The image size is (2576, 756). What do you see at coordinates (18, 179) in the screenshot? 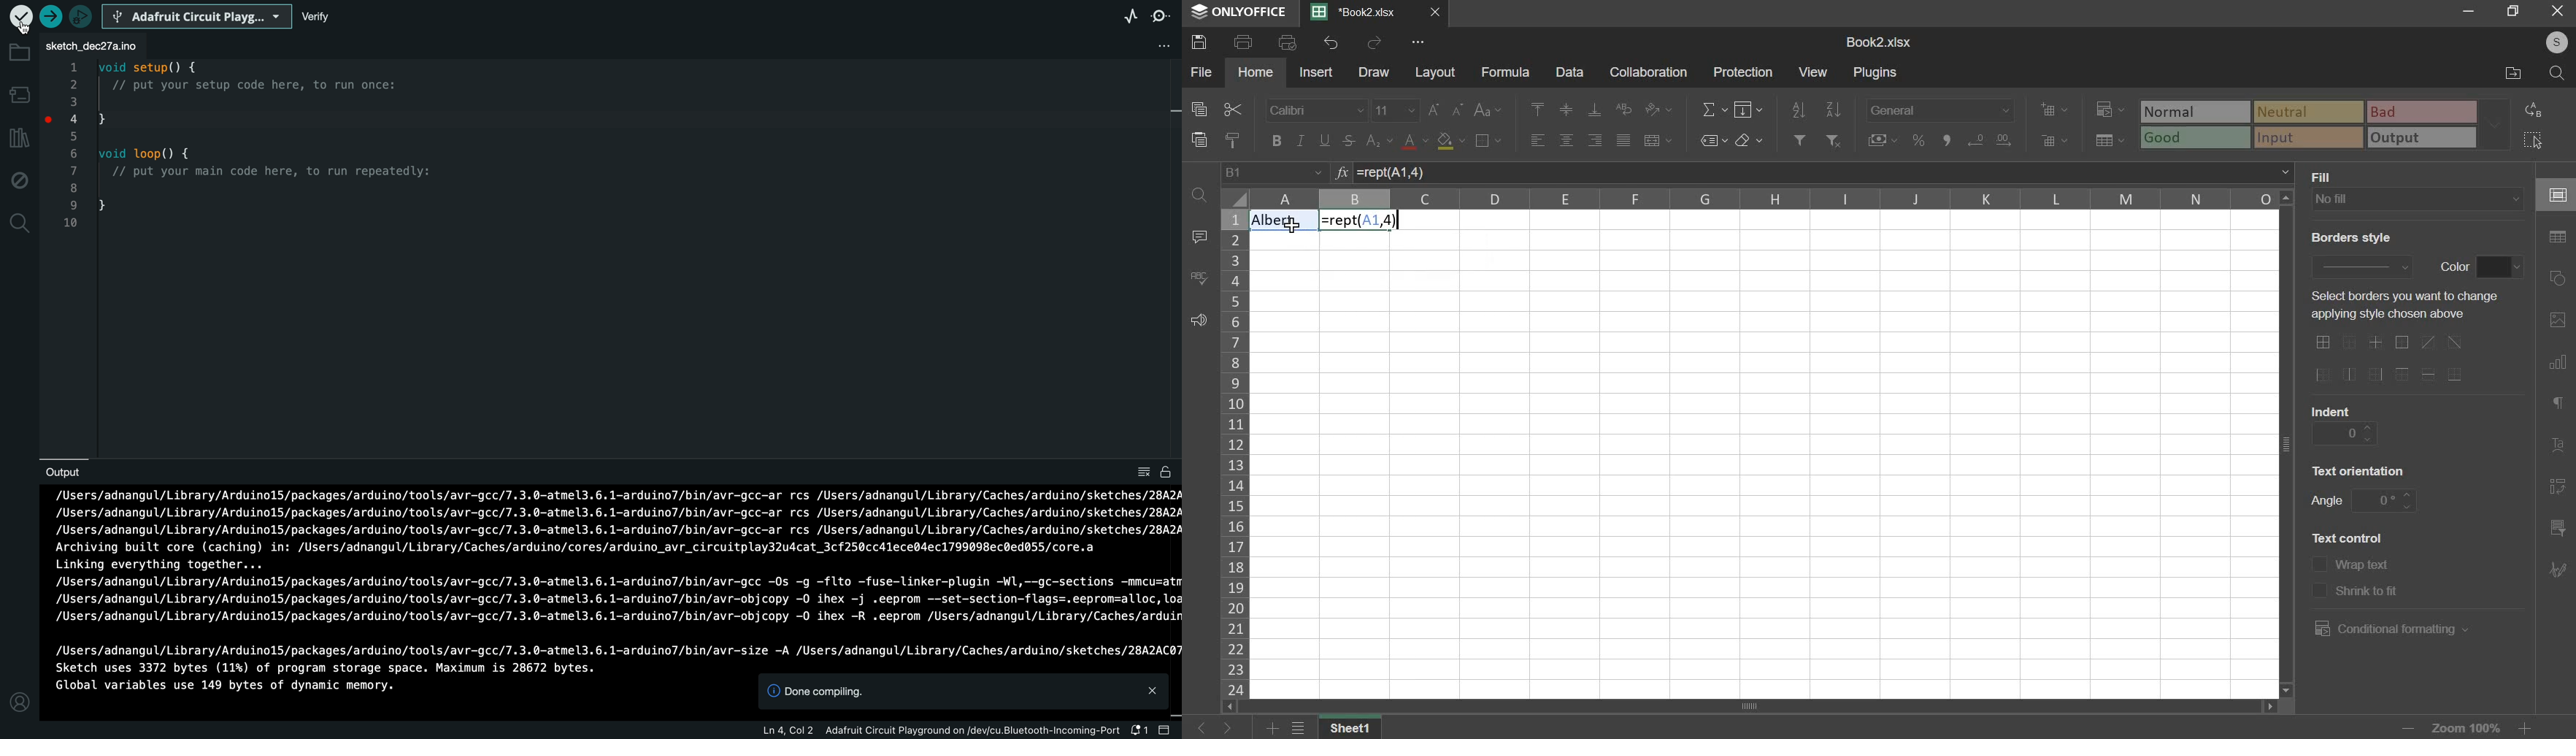
I see `debug` at bounding box center [18, 179].